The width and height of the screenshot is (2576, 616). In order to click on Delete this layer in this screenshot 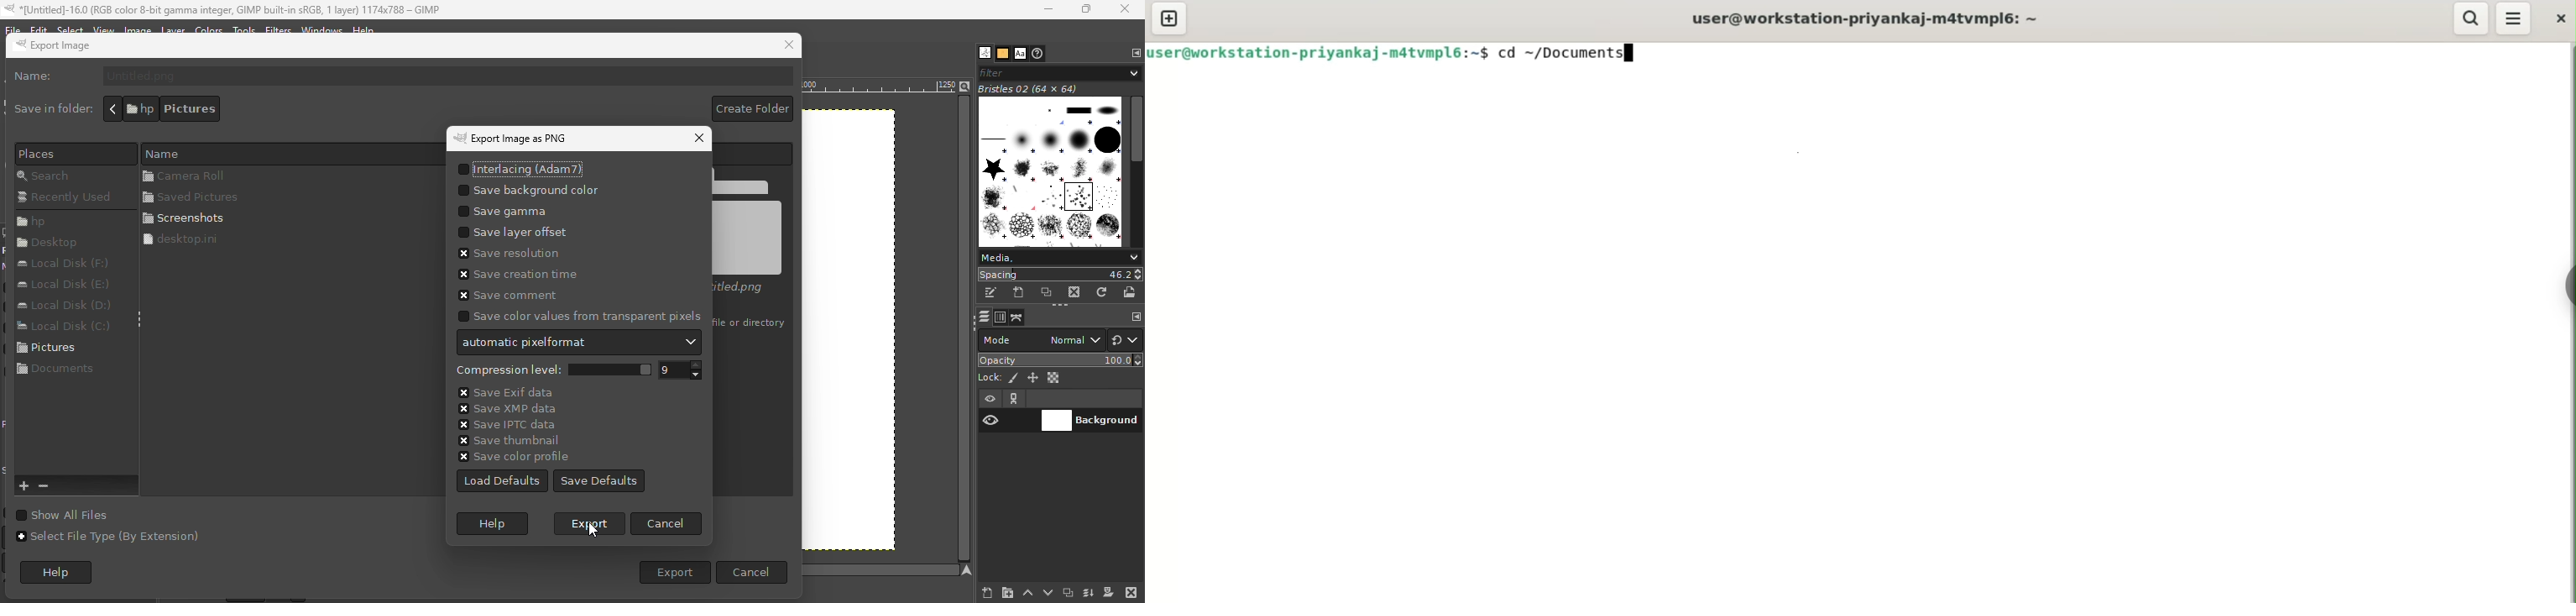, I will do `click(1131, 591)`.